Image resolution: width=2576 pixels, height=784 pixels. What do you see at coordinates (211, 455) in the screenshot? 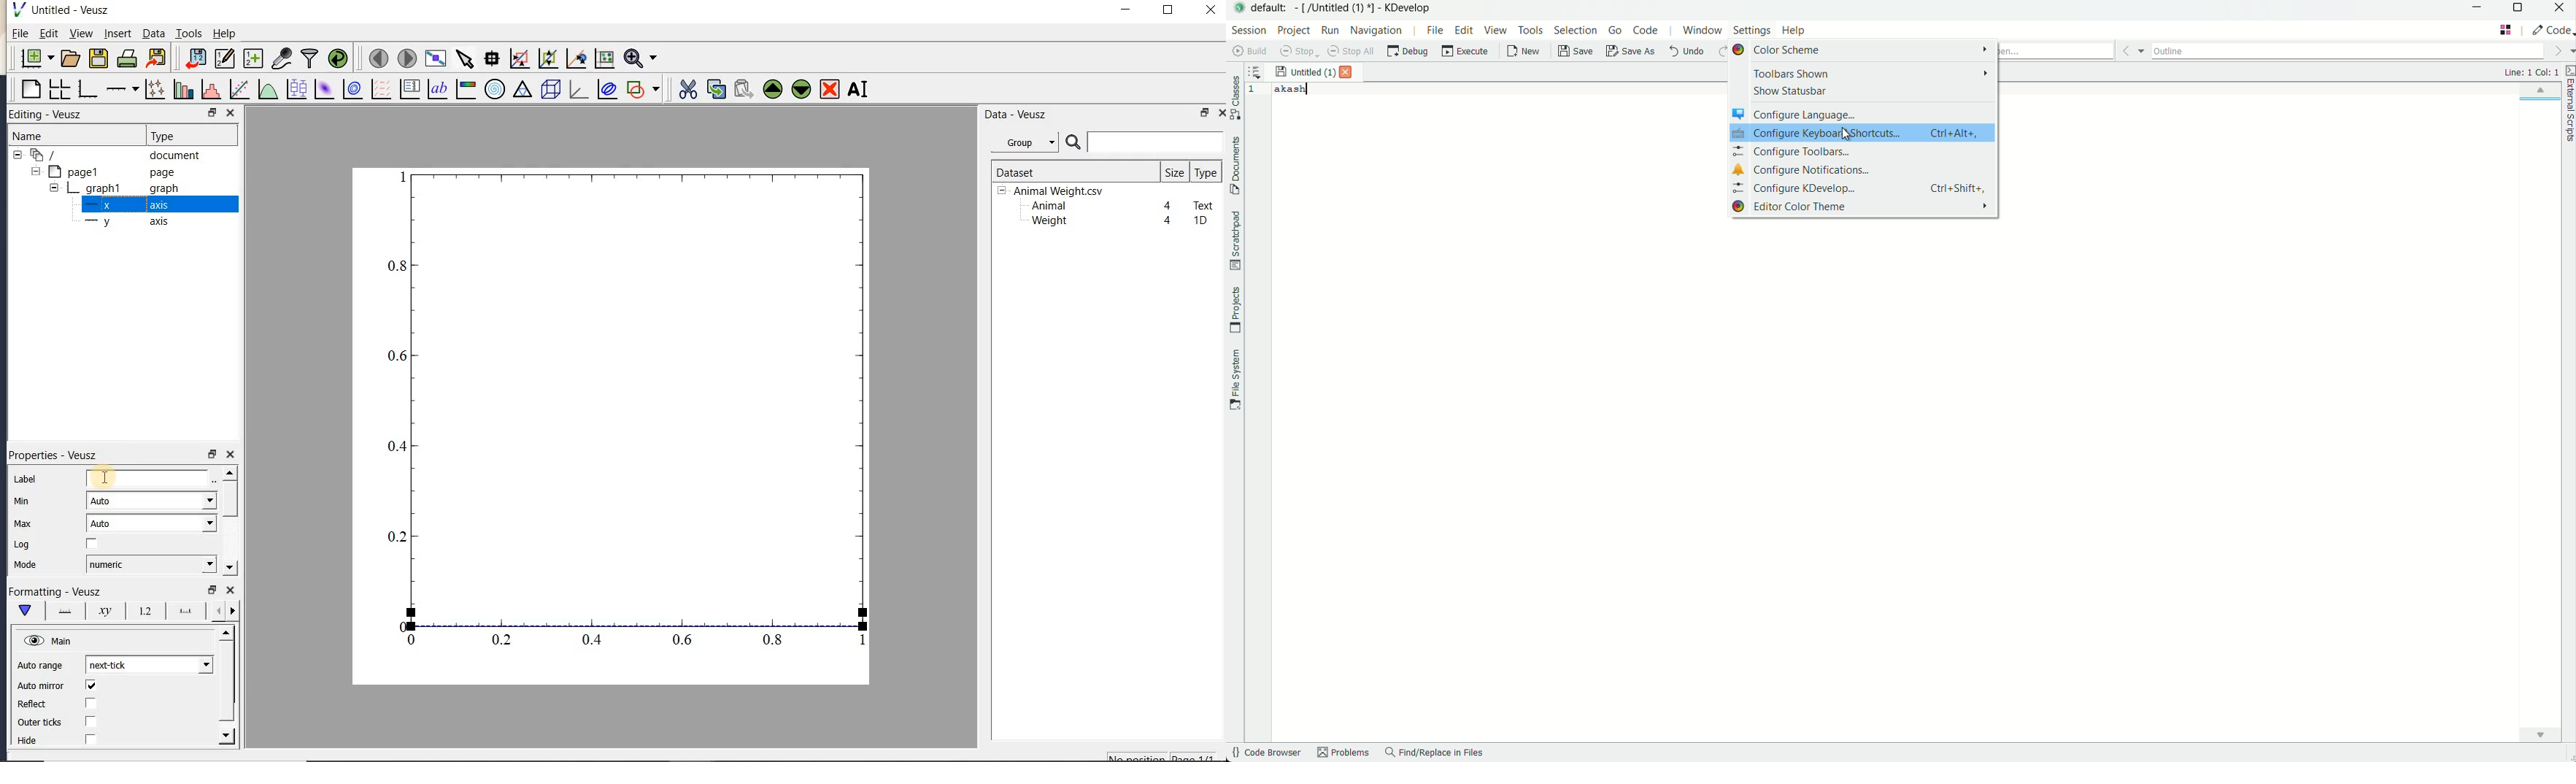
I see `restore` at bounding box center [211, 455].